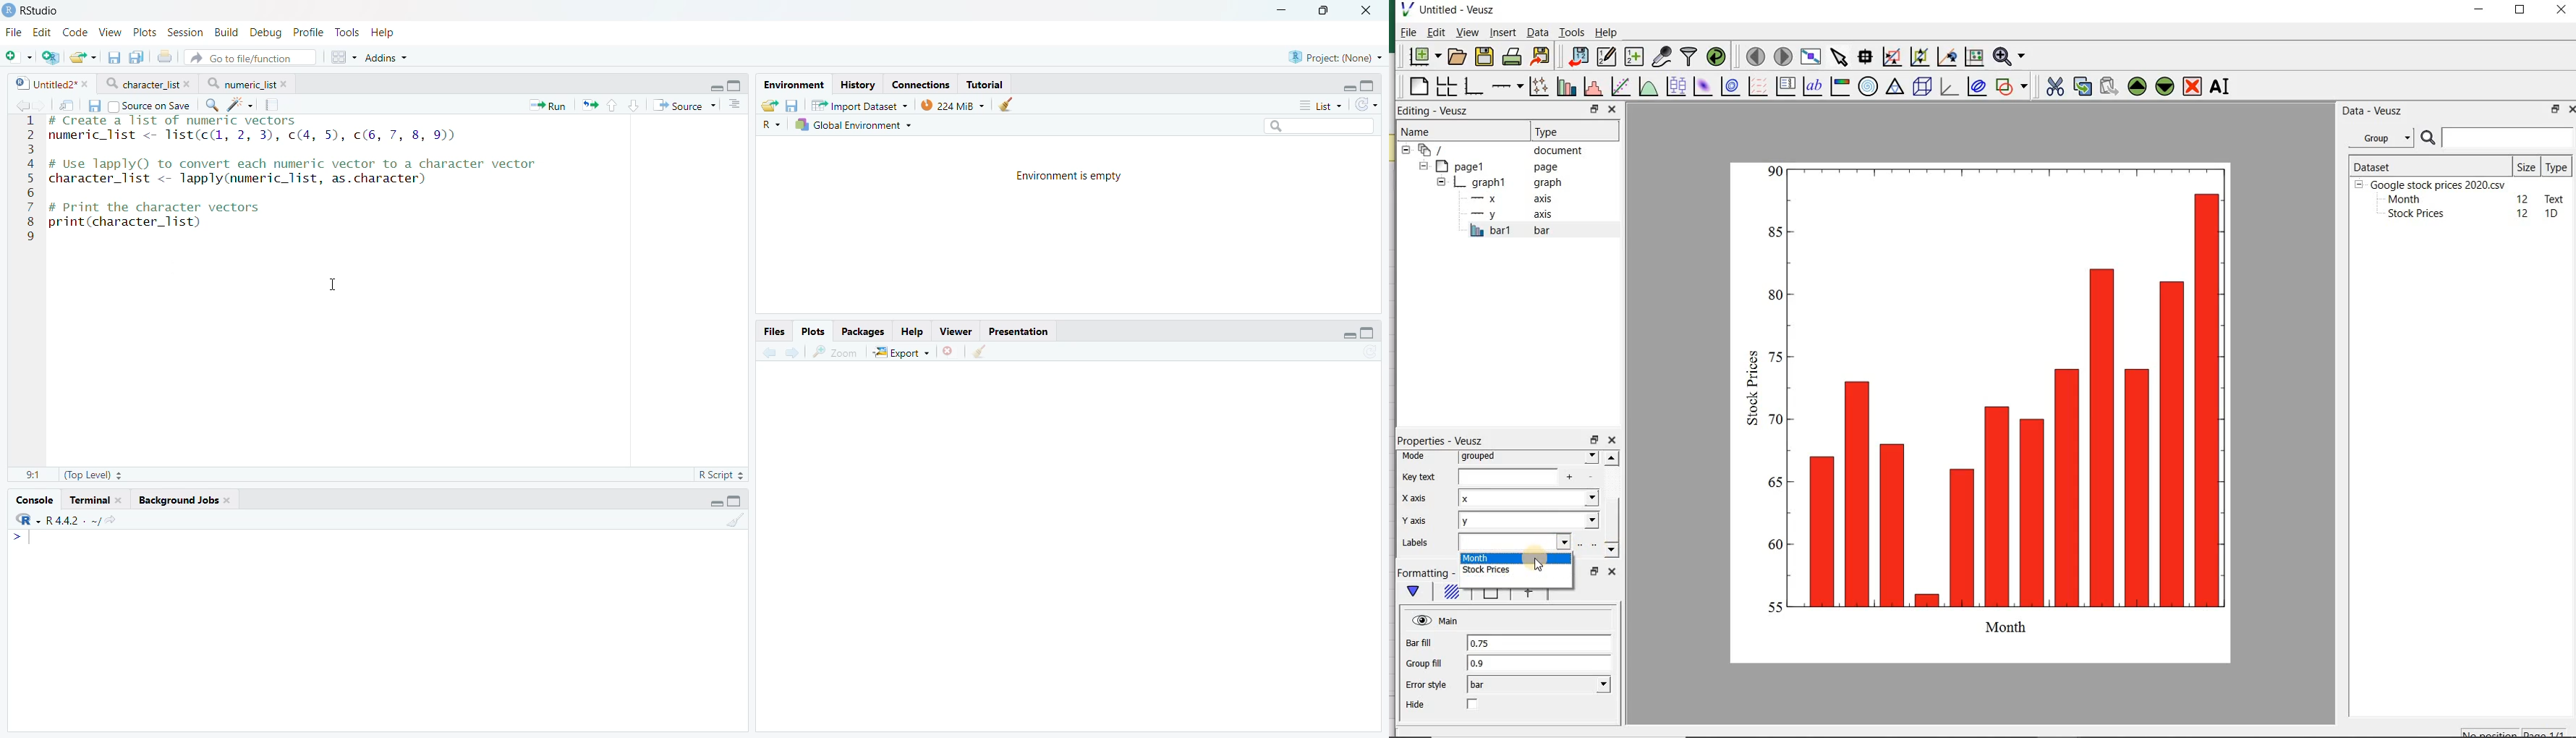 Image resolution: width=2576 pixels, height=756 pixels. What do you see at coordinates (591, 106) in the screenshot?
I see `Re-run previous code section` at bounding box center [591, 106].